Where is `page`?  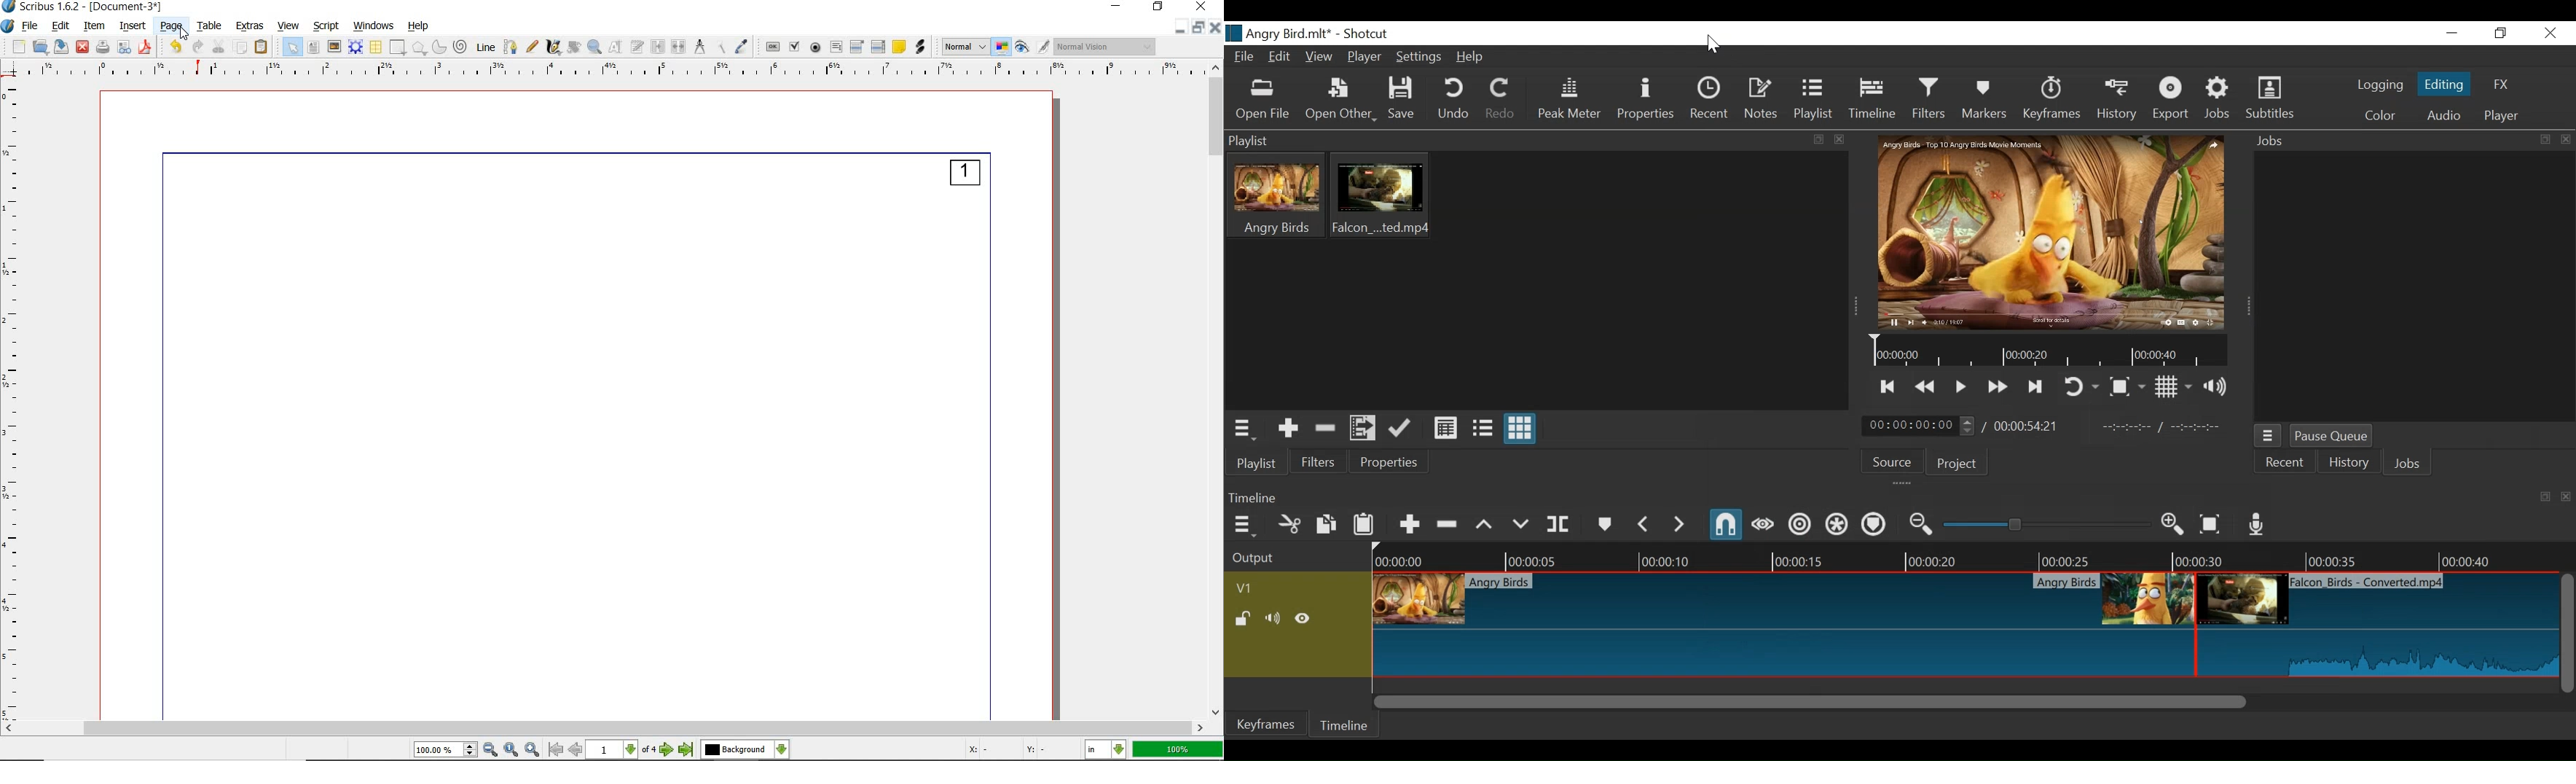
page is located at coordinates (170, 26).